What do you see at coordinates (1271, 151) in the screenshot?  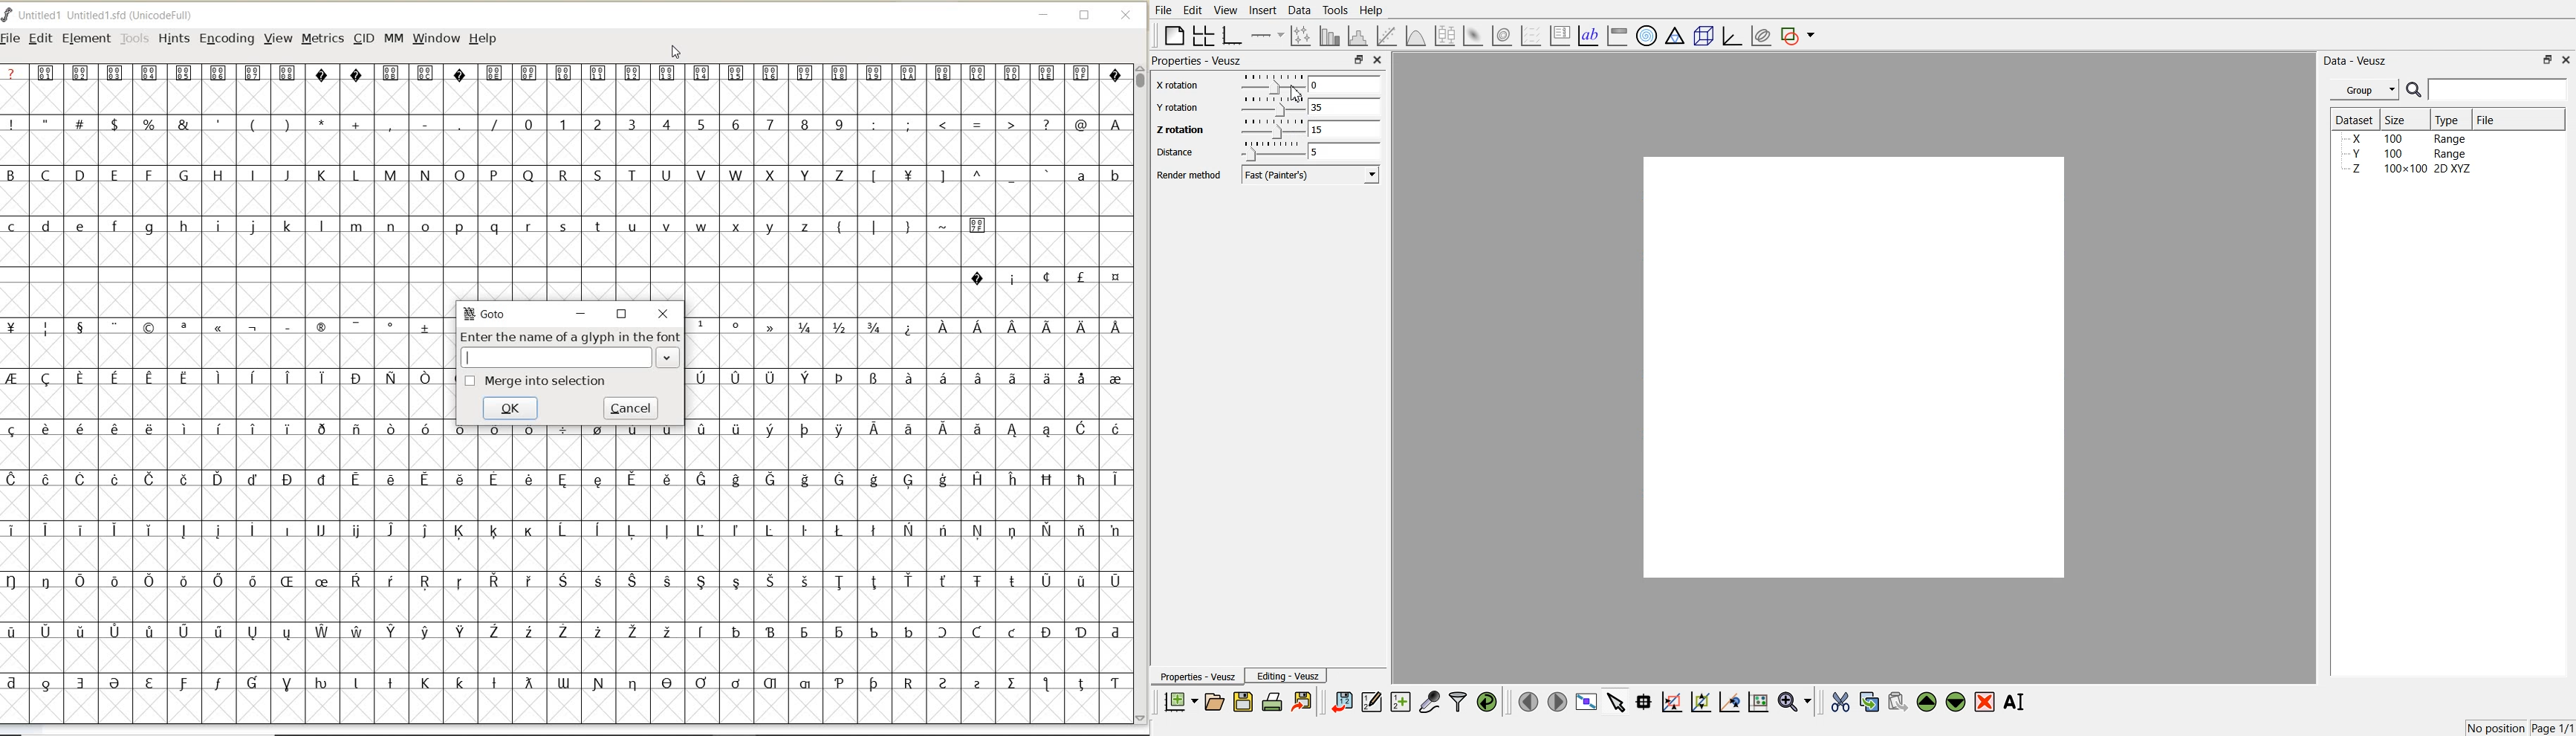 I see `Drag Handle` at bounding box center [1271, 151].